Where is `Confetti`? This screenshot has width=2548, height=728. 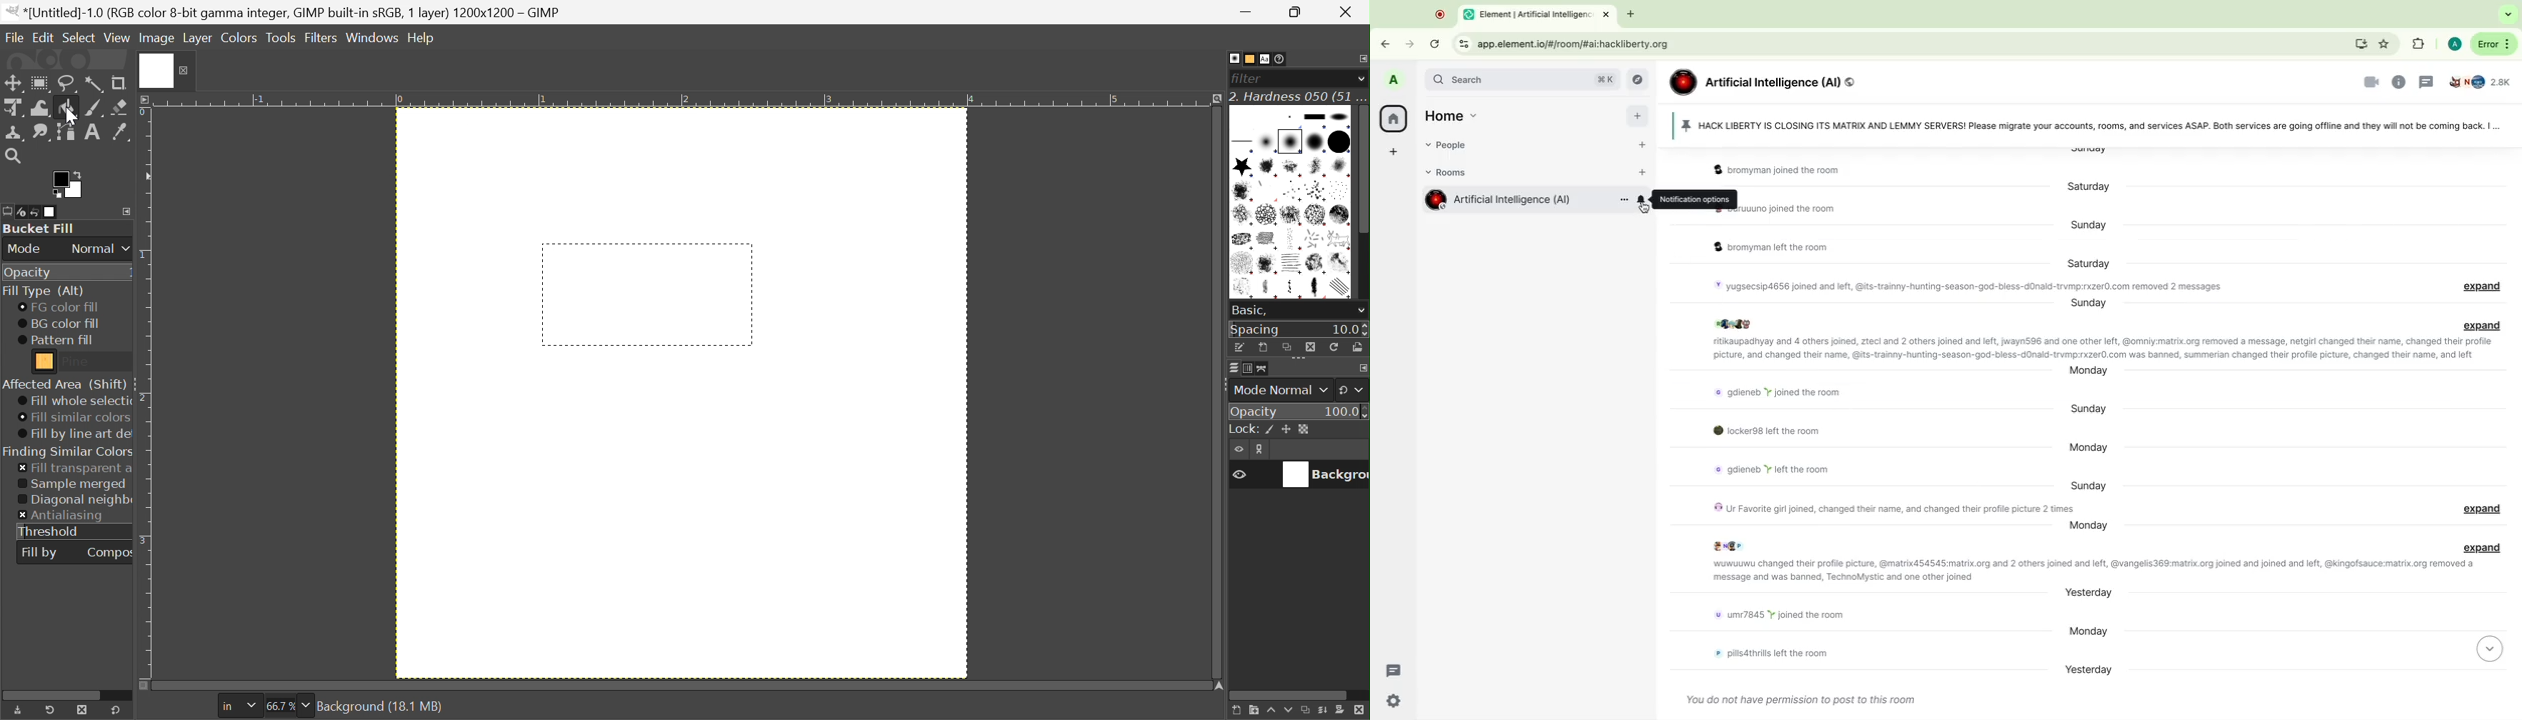
Confetti is located at coordinates (1314, 239).